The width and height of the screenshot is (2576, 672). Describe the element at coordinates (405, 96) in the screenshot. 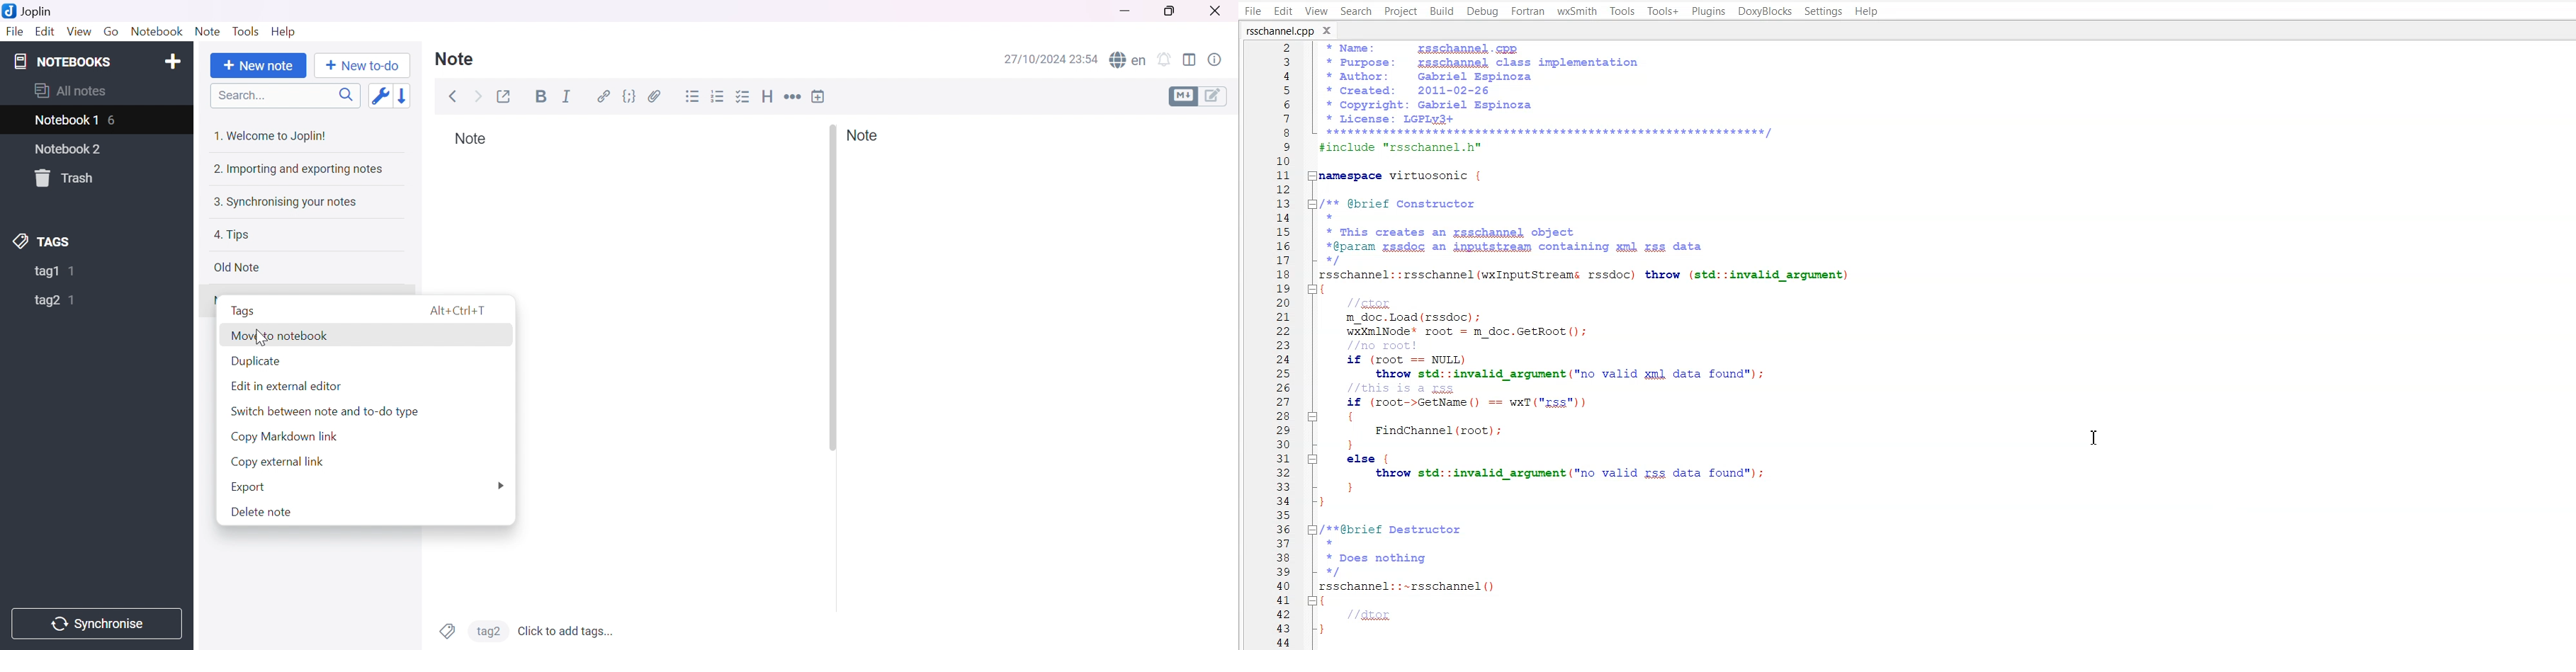

I see `Reverse sort order` at that location.